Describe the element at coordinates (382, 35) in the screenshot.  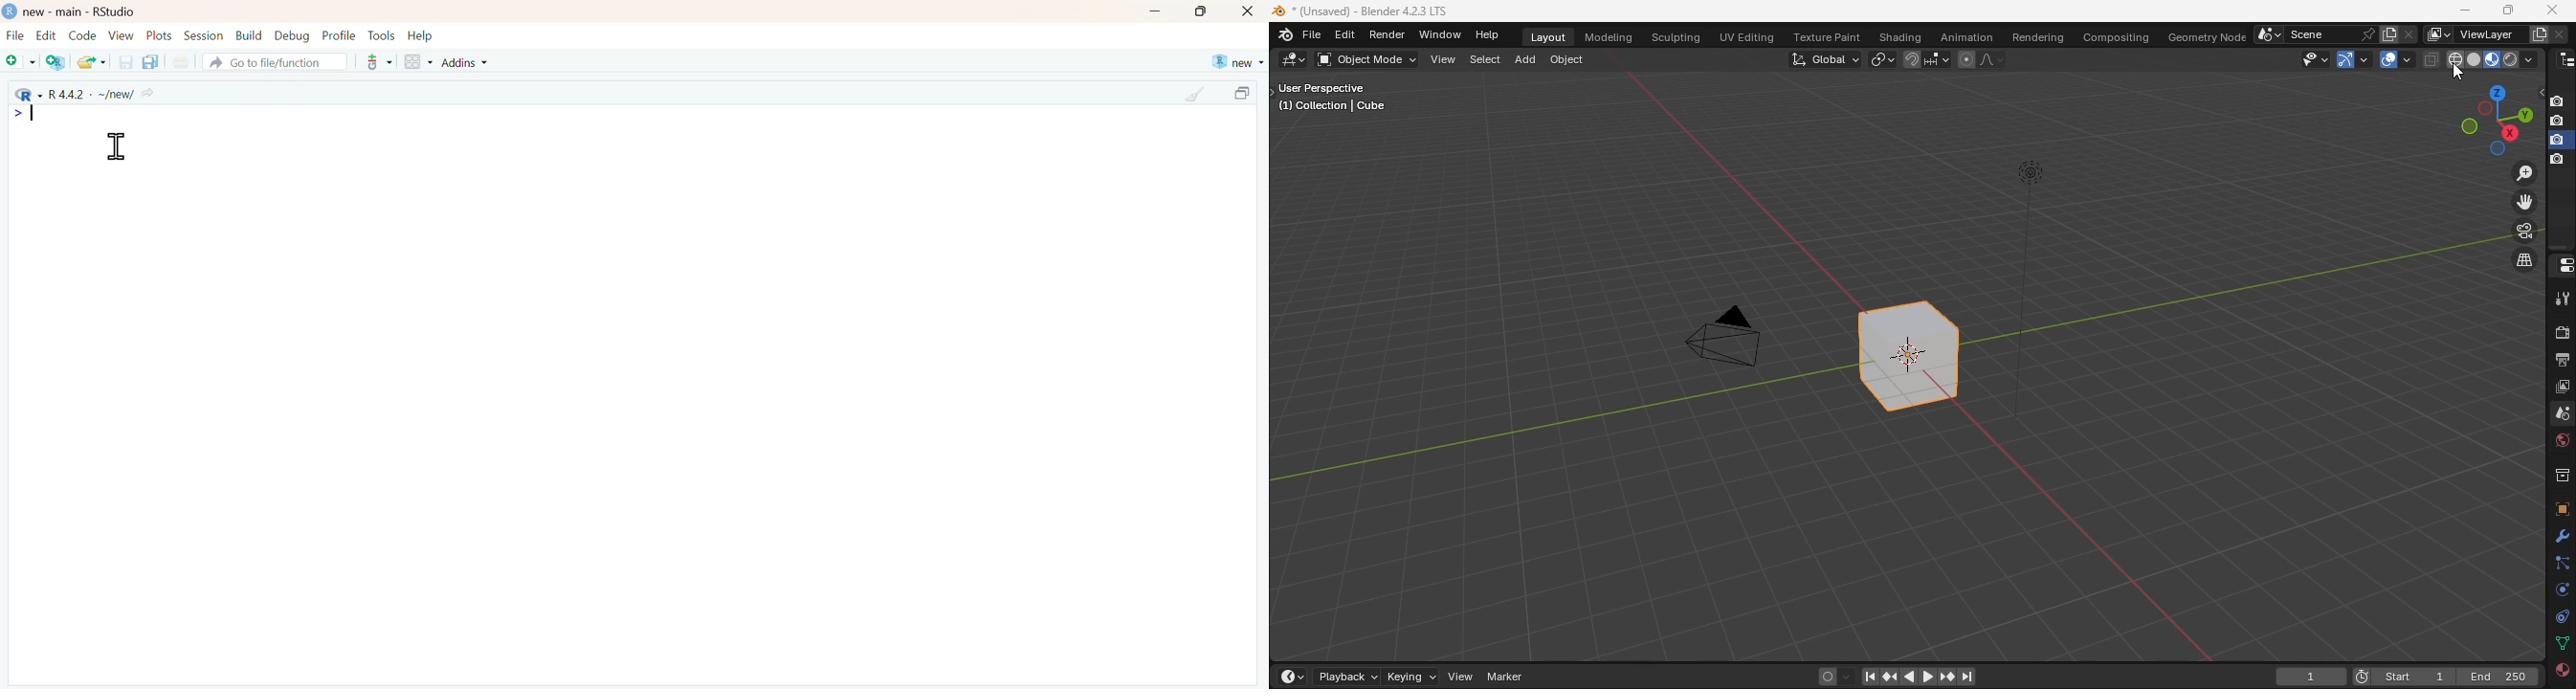
I see `Tools` at that location.